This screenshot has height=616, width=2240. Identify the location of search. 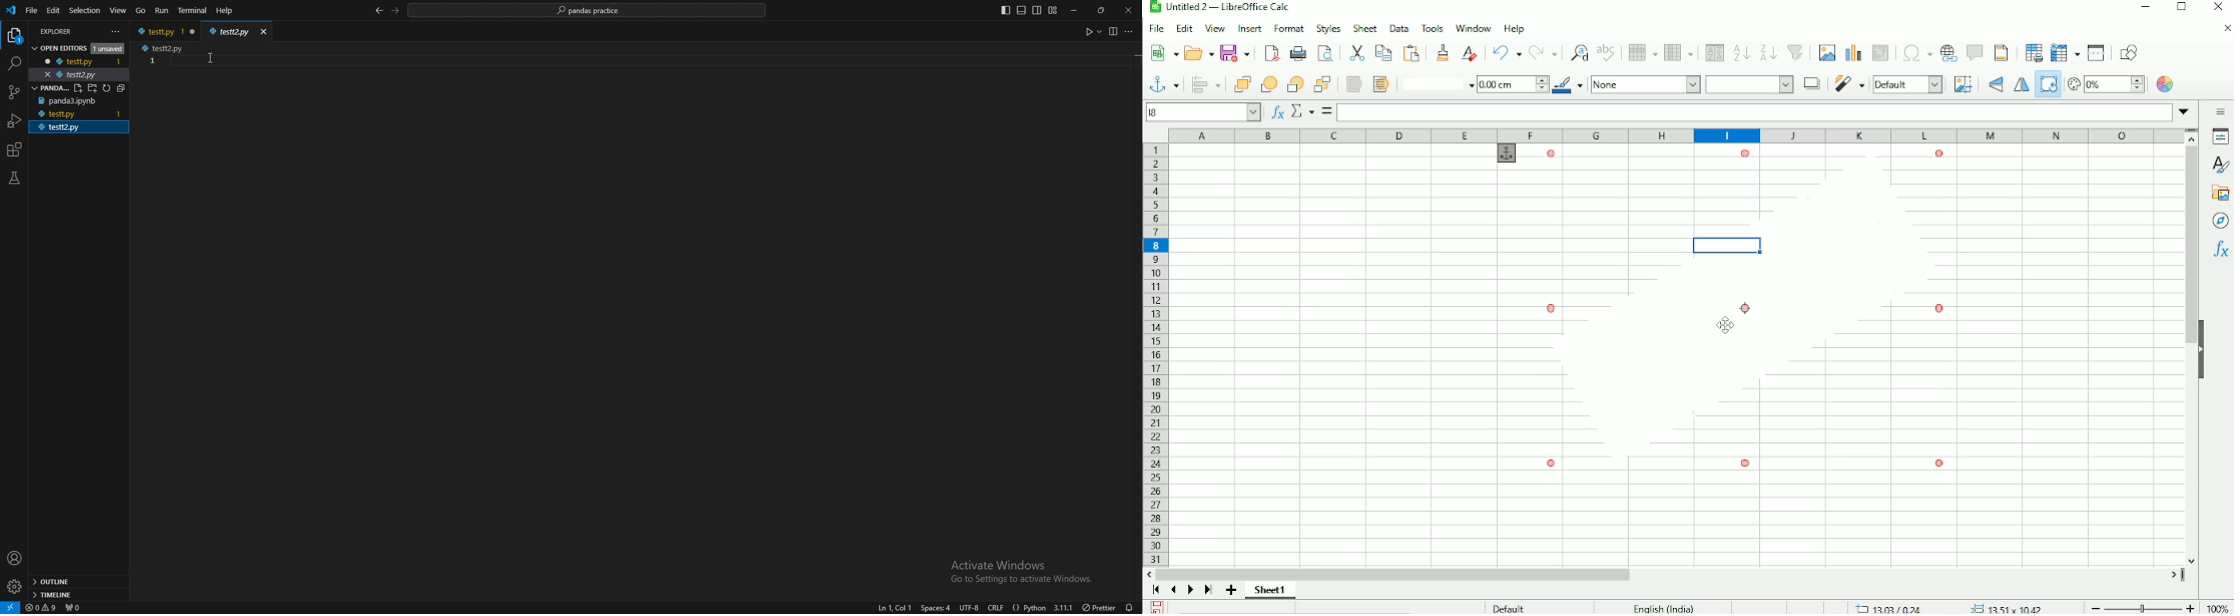
(13, 64).